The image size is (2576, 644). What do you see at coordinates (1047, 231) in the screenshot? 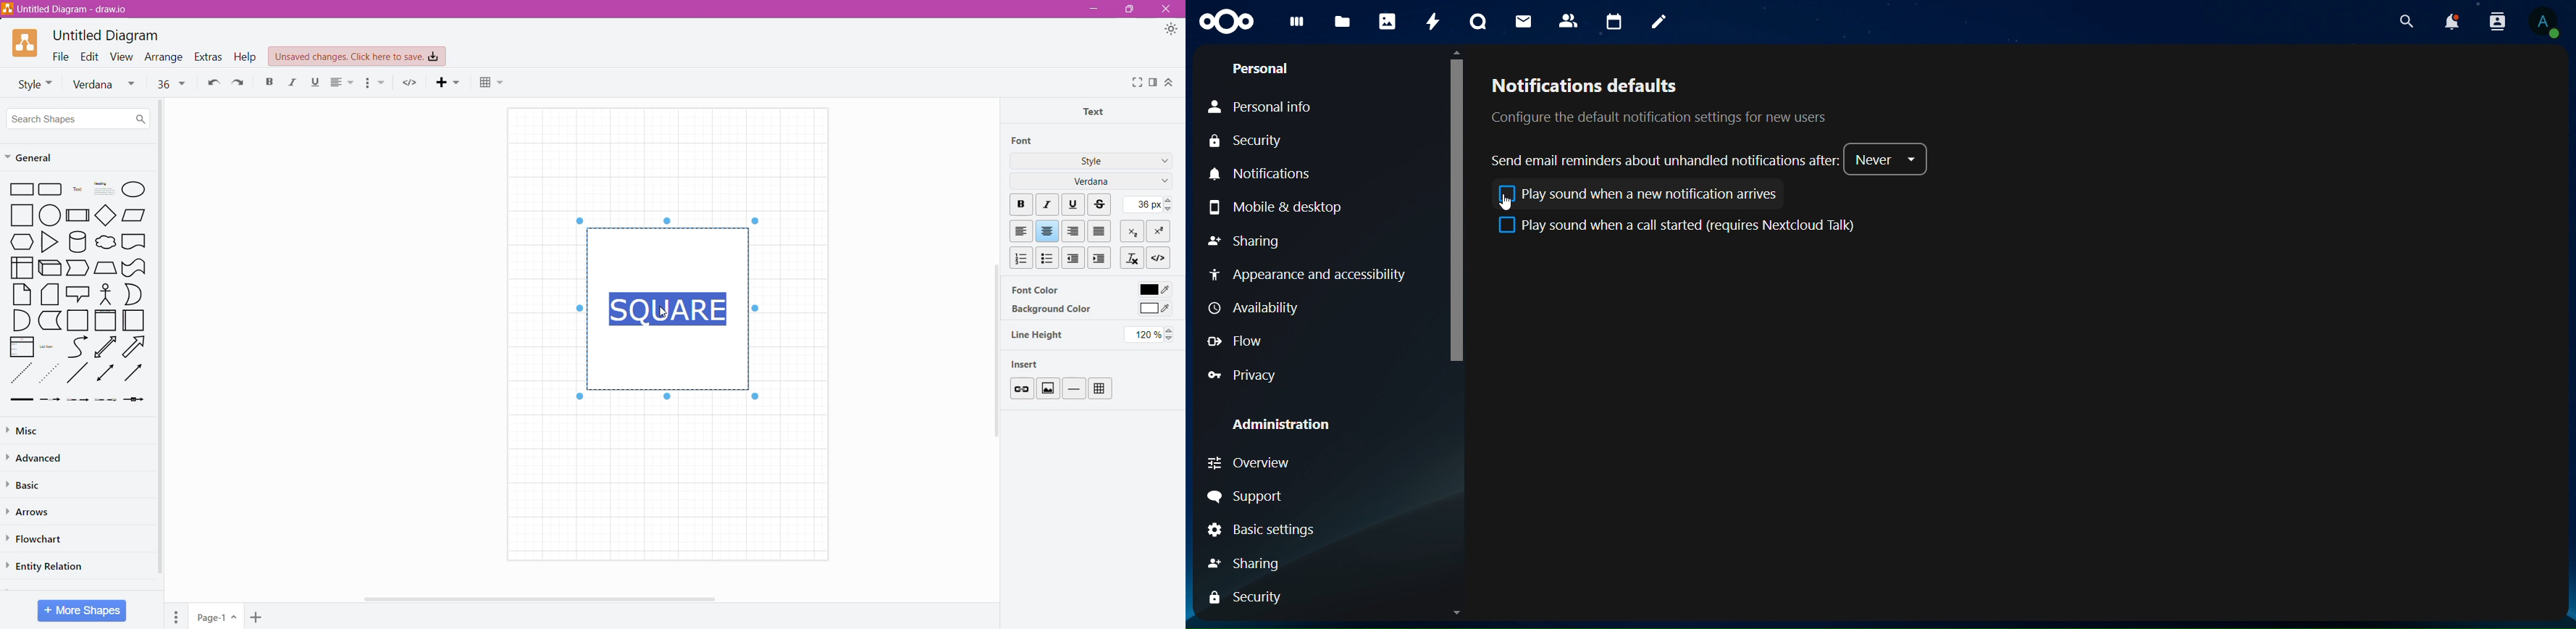
I see `Center` at bounding box center [1047, 231].